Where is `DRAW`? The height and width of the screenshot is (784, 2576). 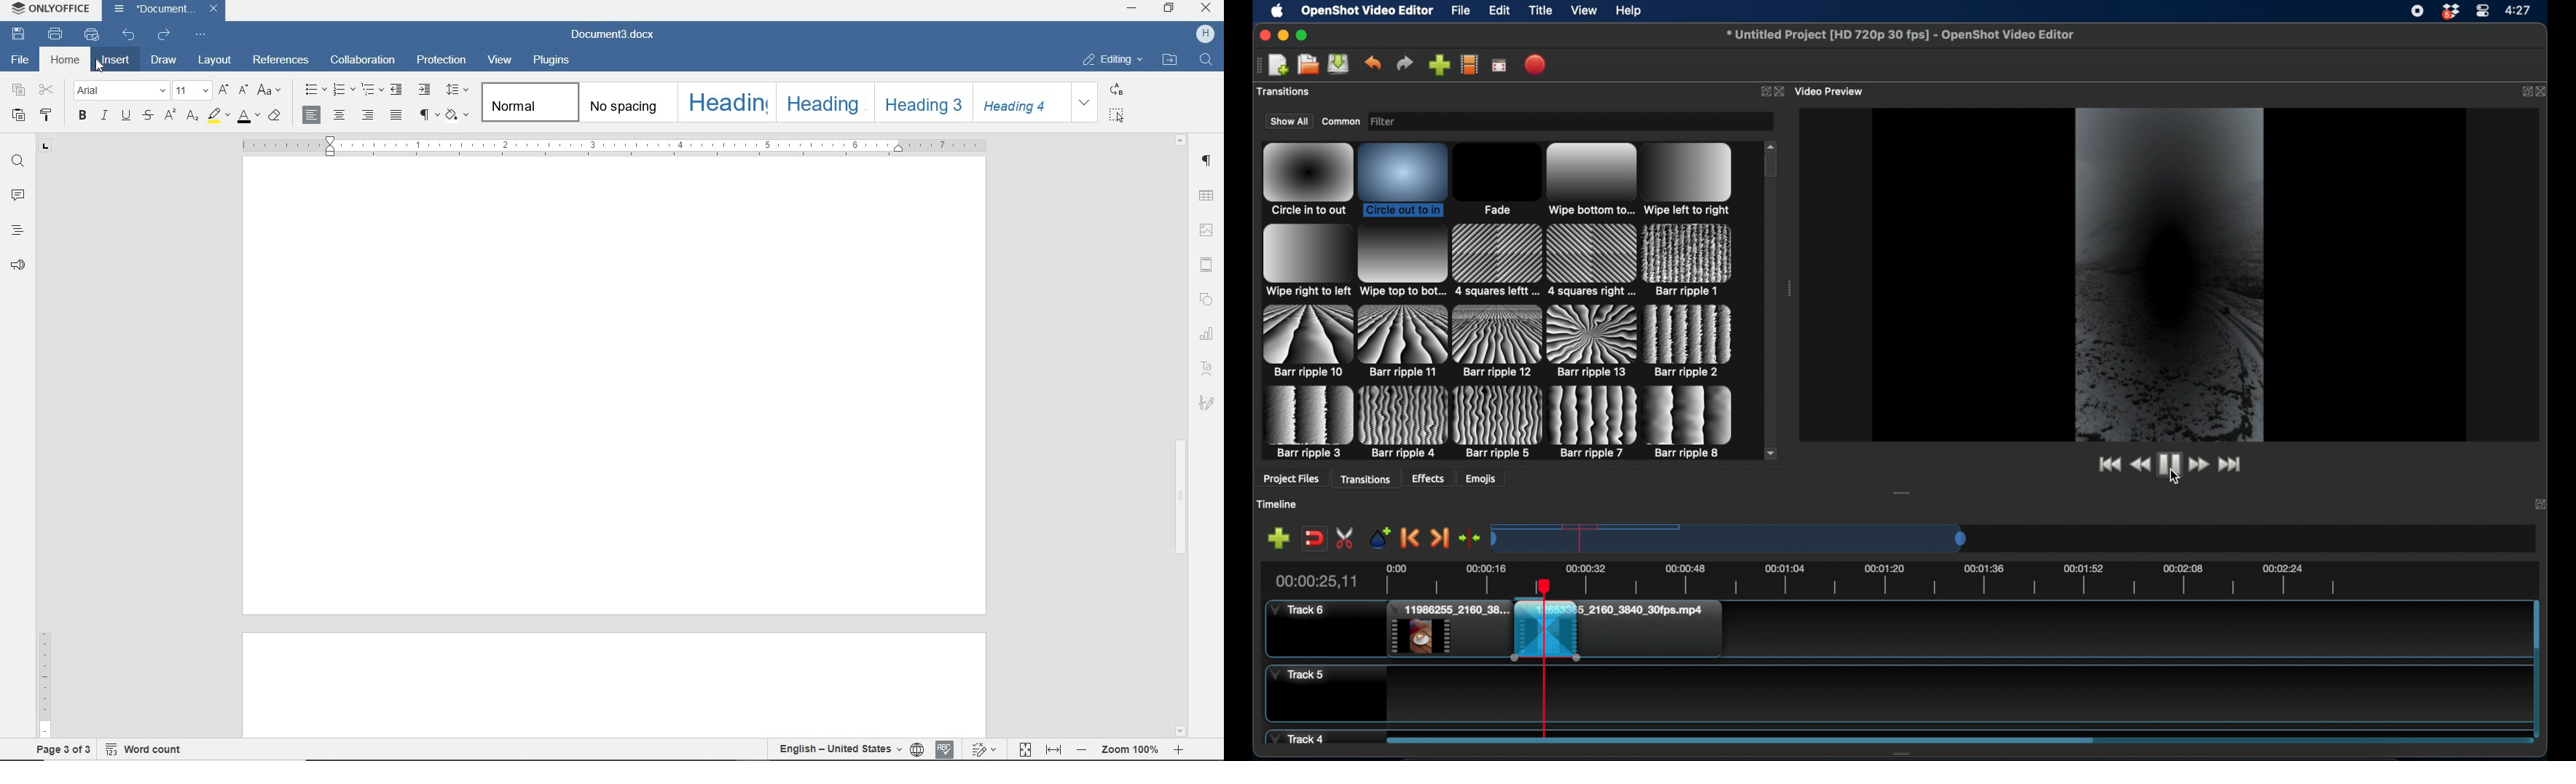 DRAW is located at coordinates (162, 61).